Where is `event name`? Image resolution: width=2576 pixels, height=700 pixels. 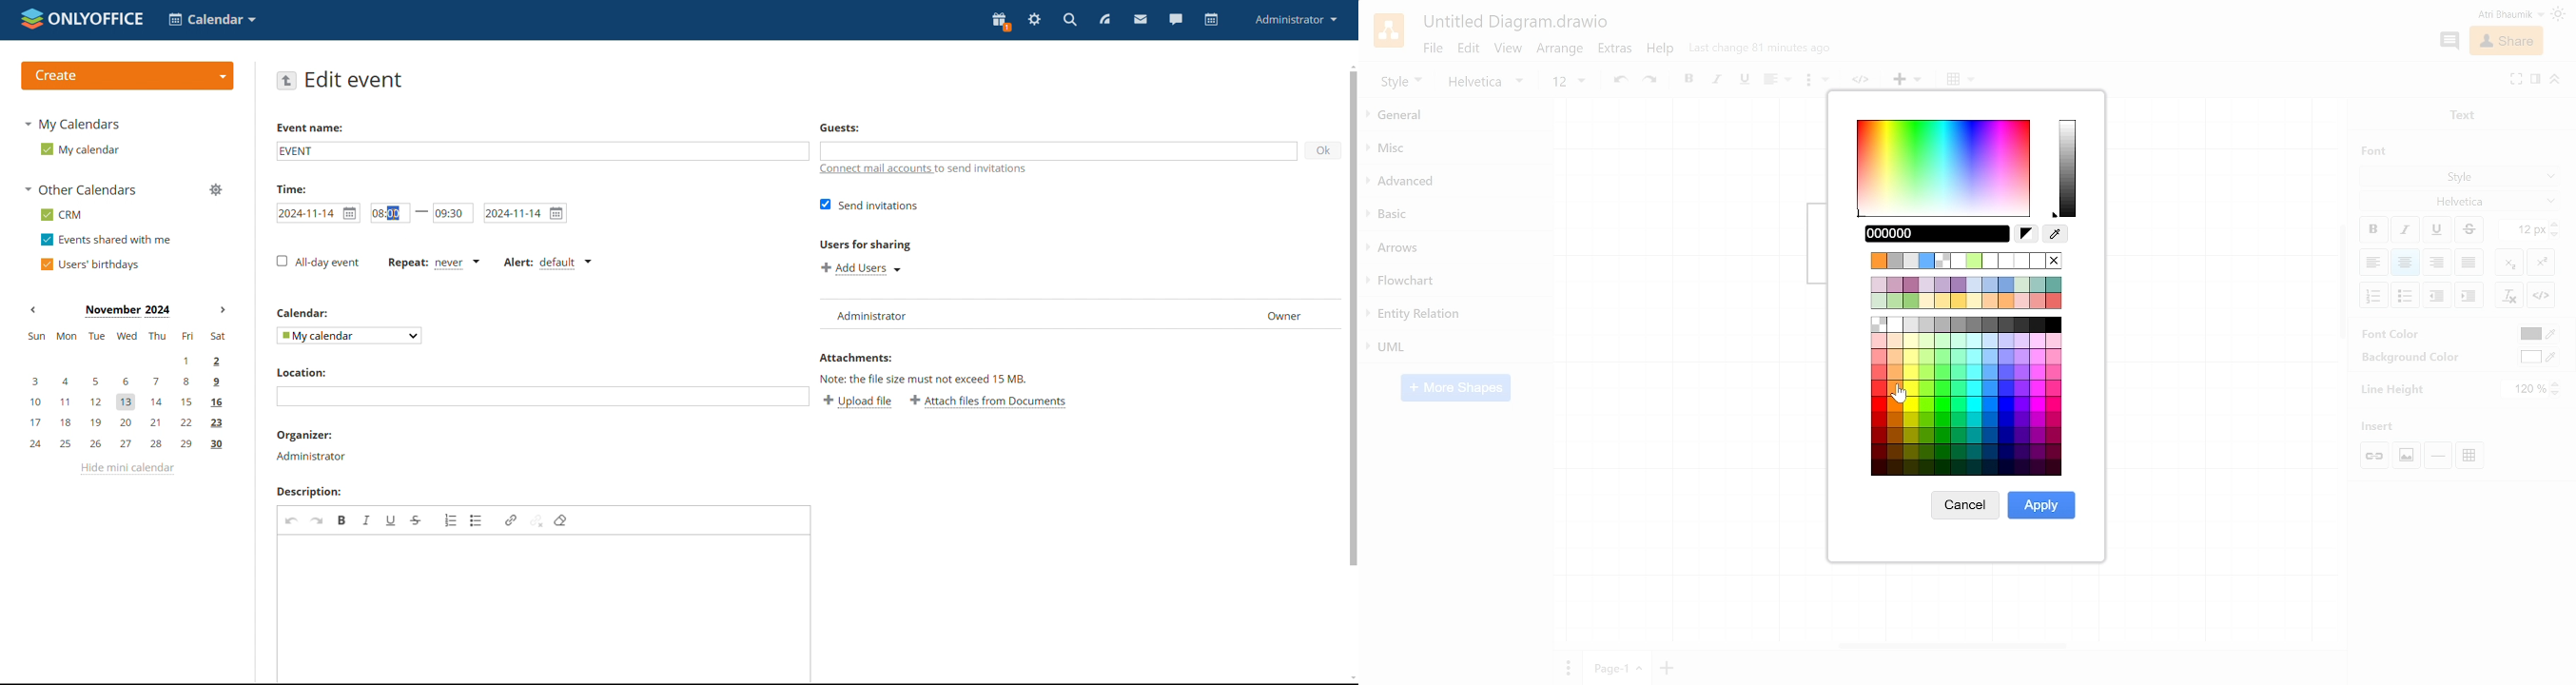 event name is located at coordinates (309, 127).